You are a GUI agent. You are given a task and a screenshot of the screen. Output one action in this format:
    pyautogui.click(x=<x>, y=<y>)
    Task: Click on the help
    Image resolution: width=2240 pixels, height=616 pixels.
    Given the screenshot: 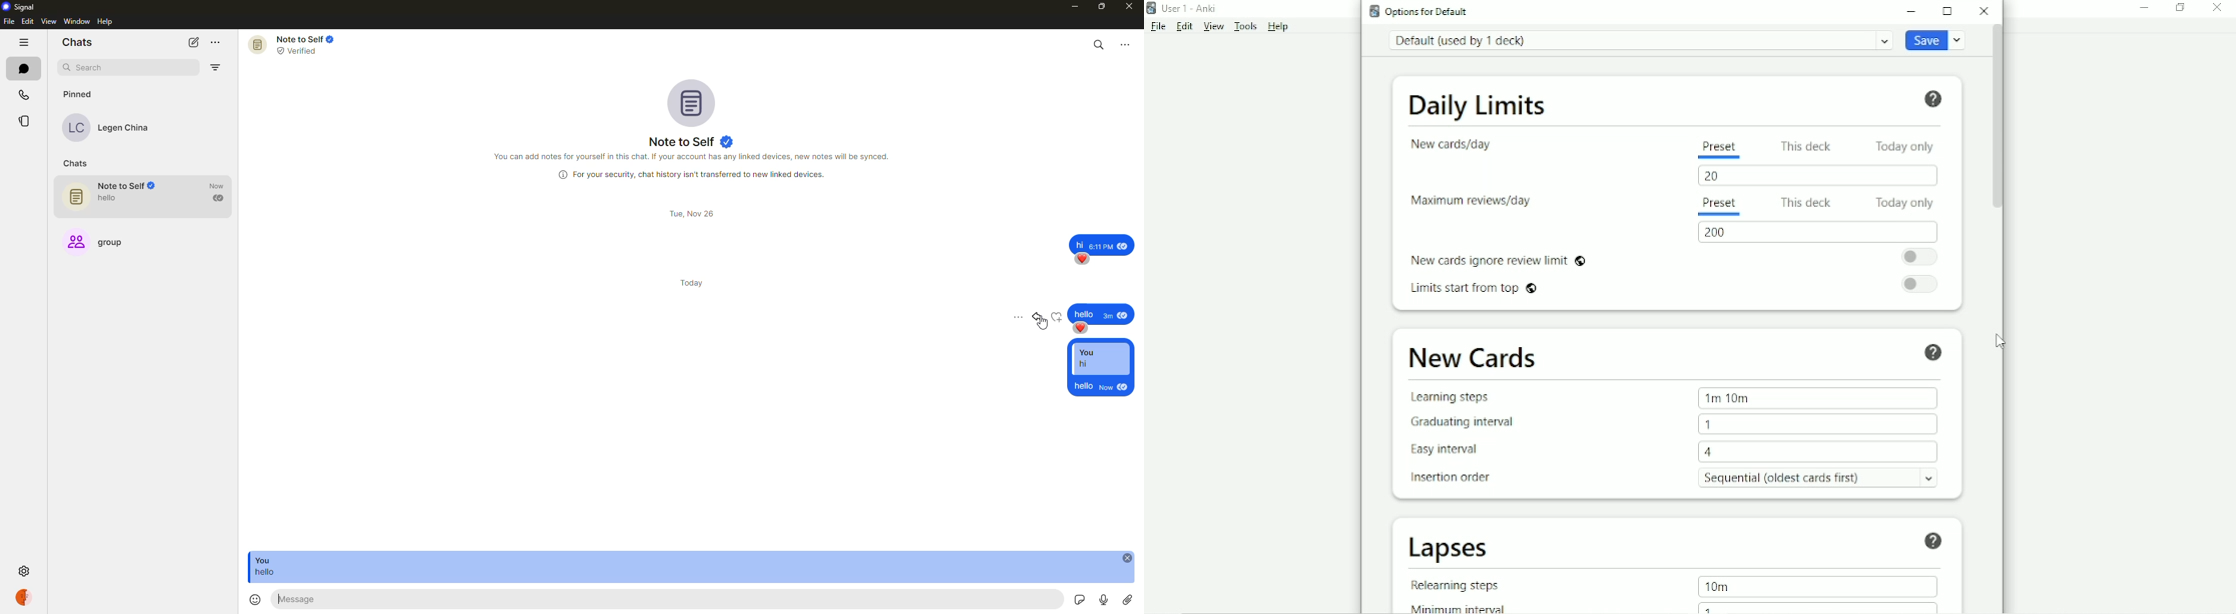 What is the action you would take?
    pyautogui.click(x=104, y=22)
    